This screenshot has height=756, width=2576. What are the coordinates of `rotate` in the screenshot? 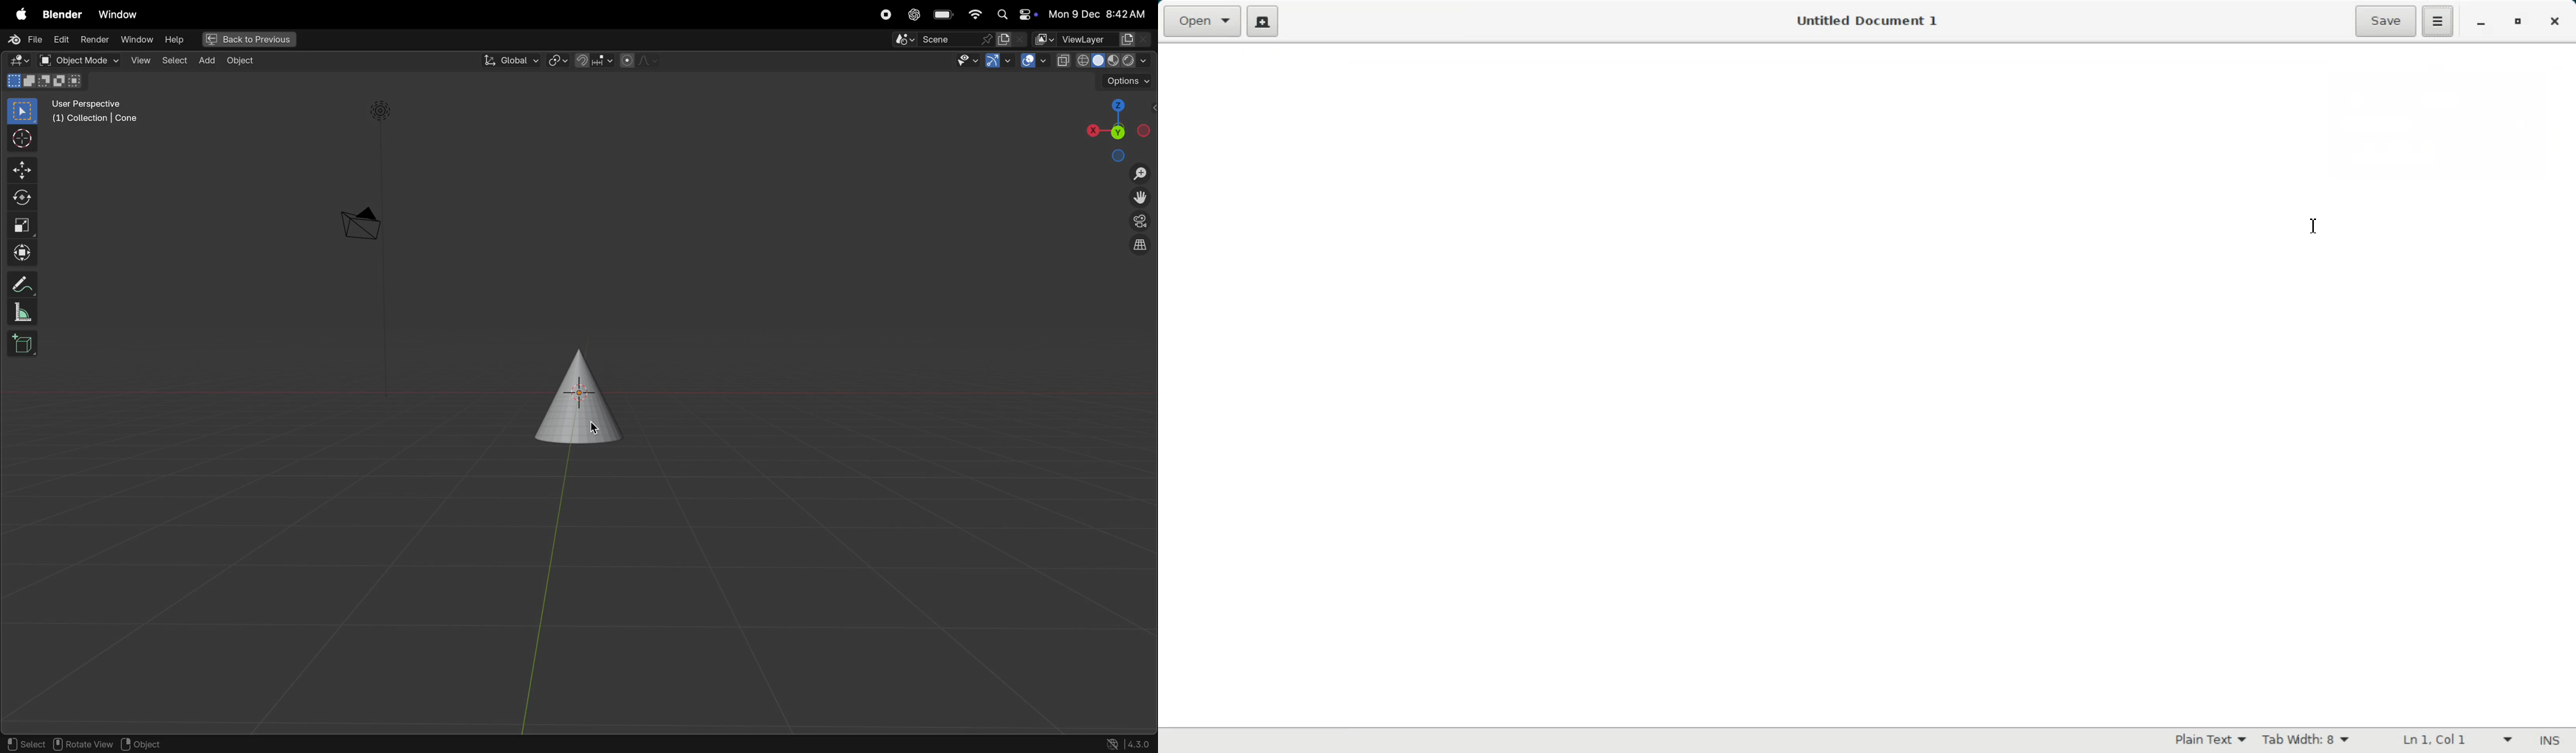 It's located at (20, 198).